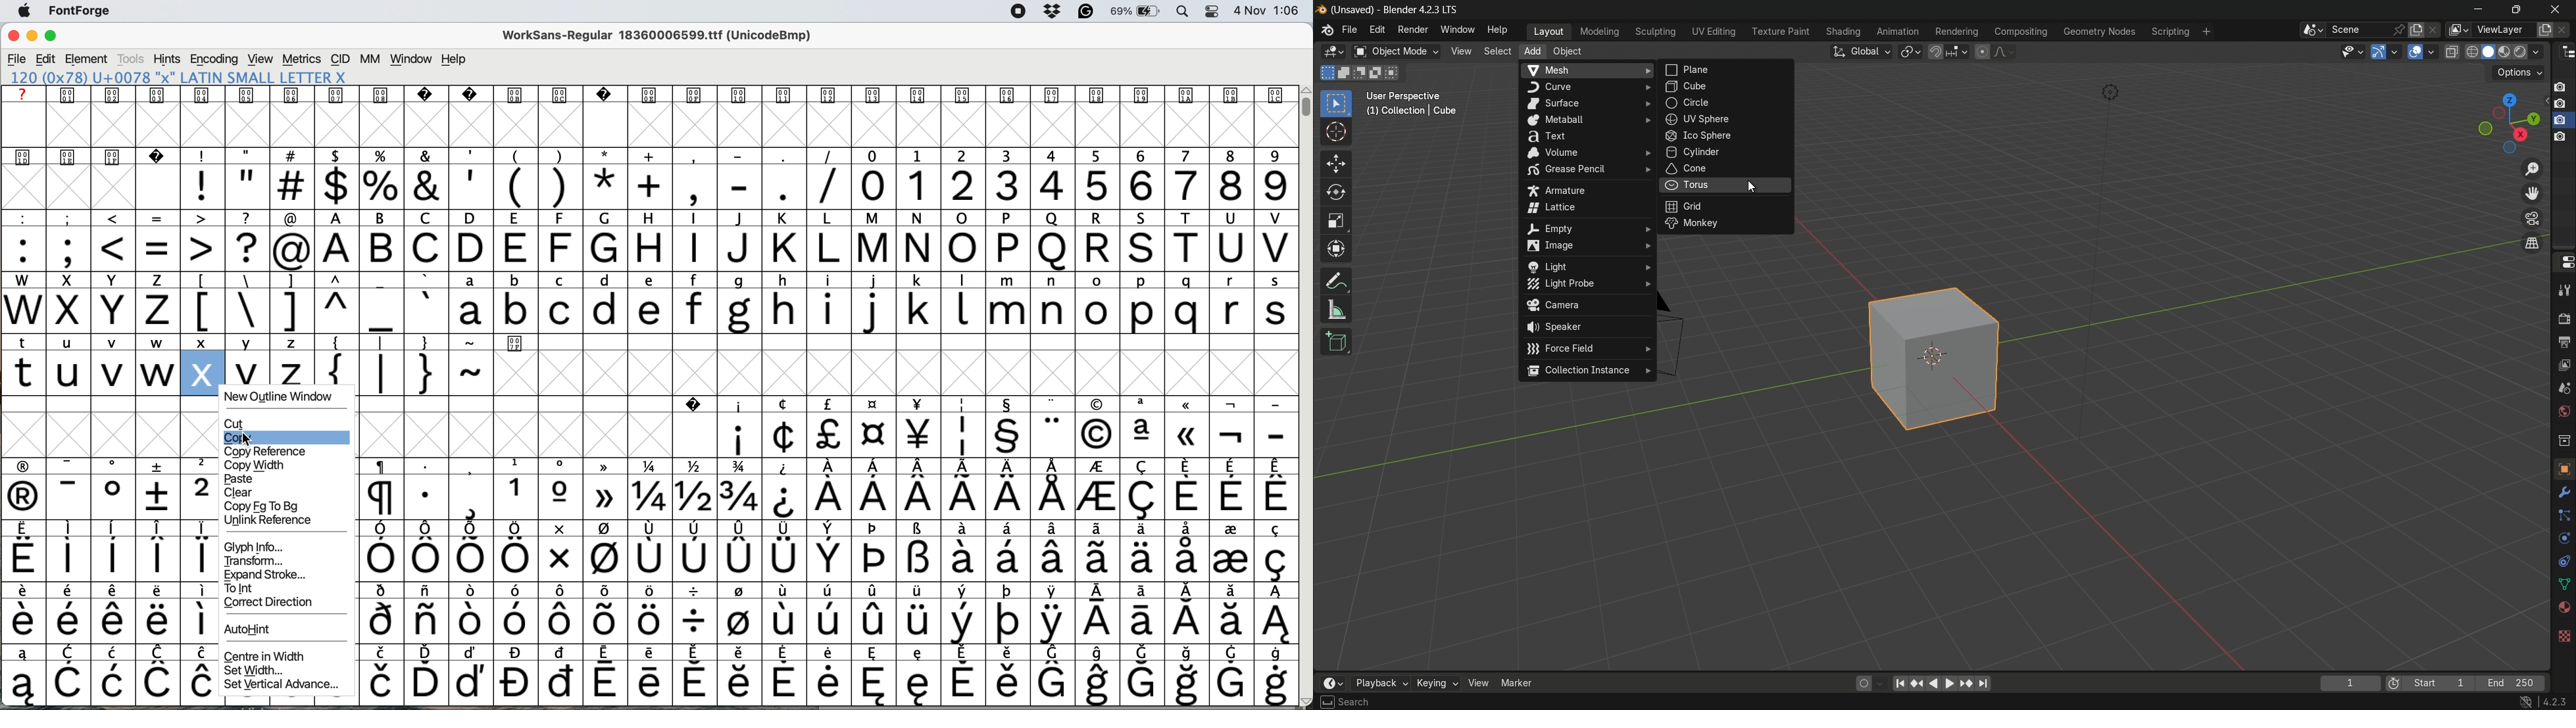  What do you see at coordinates (655, 126) in the screenshot?
I see `glyph grid` at bounding box center [655, 126].